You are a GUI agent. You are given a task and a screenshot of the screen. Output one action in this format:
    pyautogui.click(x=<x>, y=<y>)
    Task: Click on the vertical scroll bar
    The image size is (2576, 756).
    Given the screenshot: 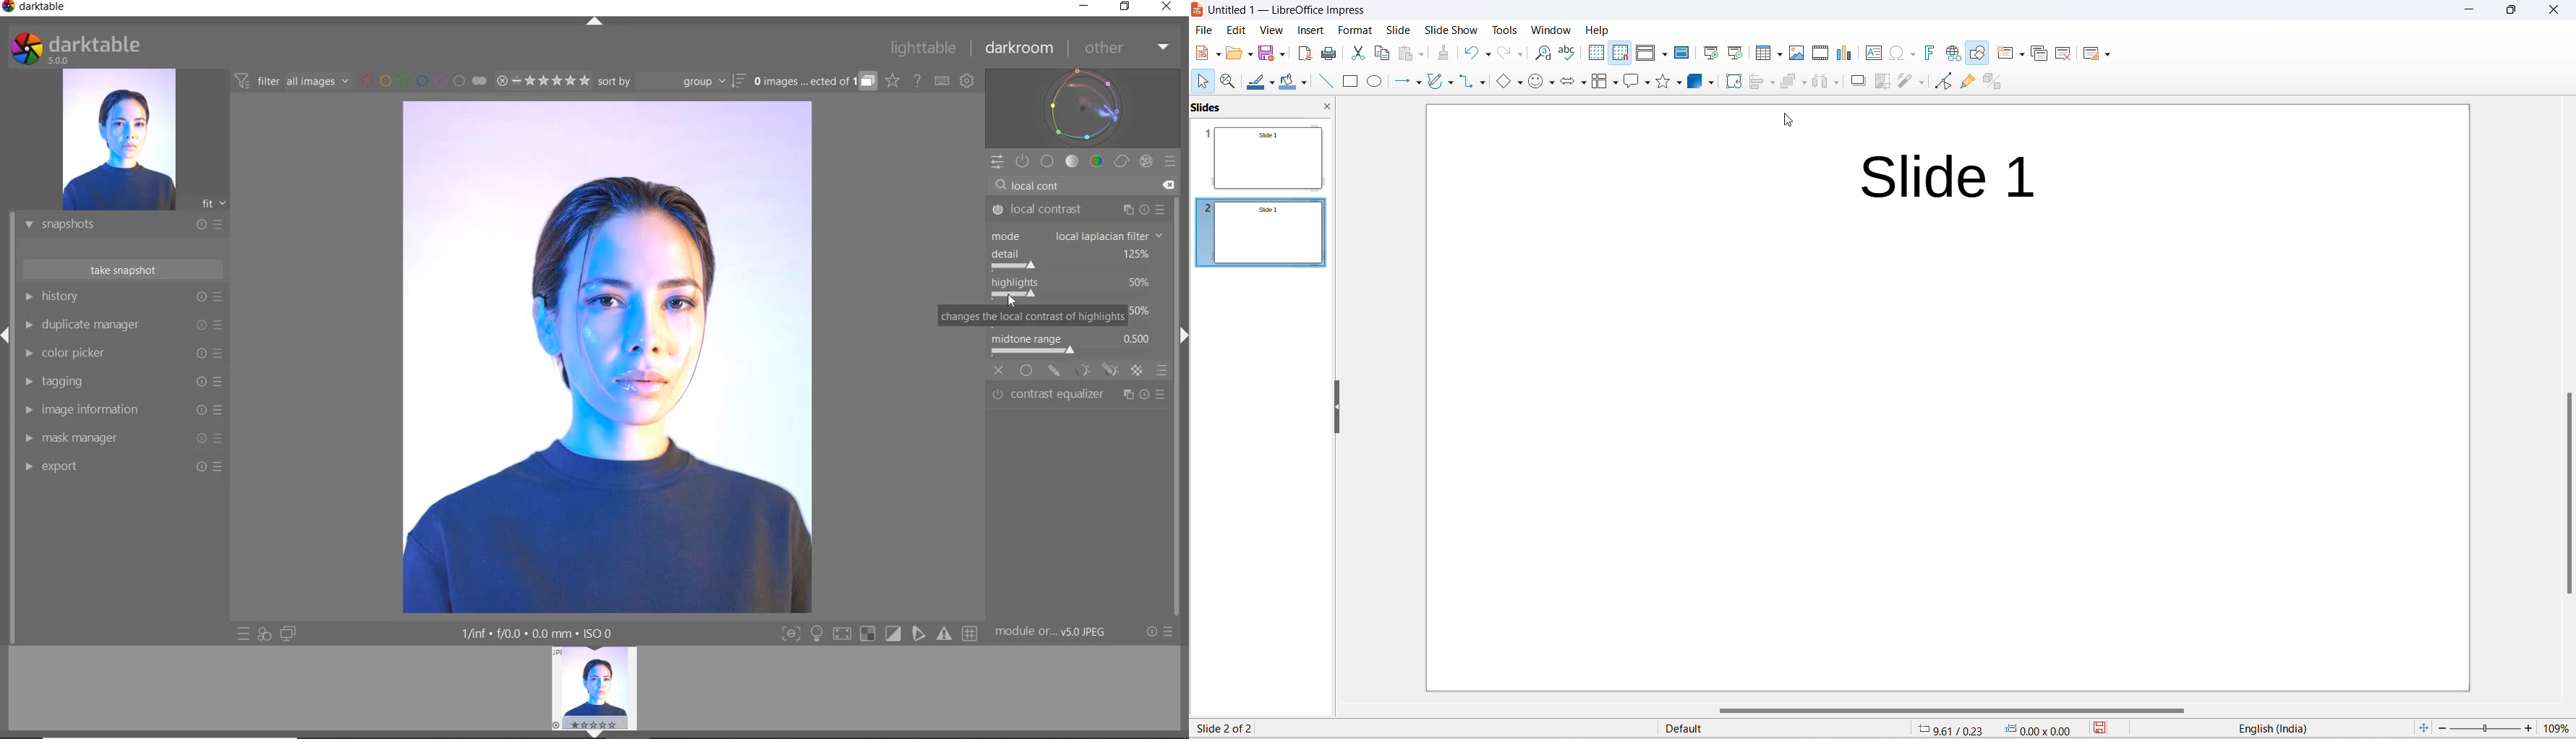 What is the action you would take?
    pyautogui.click(x=2567, y=497)
    